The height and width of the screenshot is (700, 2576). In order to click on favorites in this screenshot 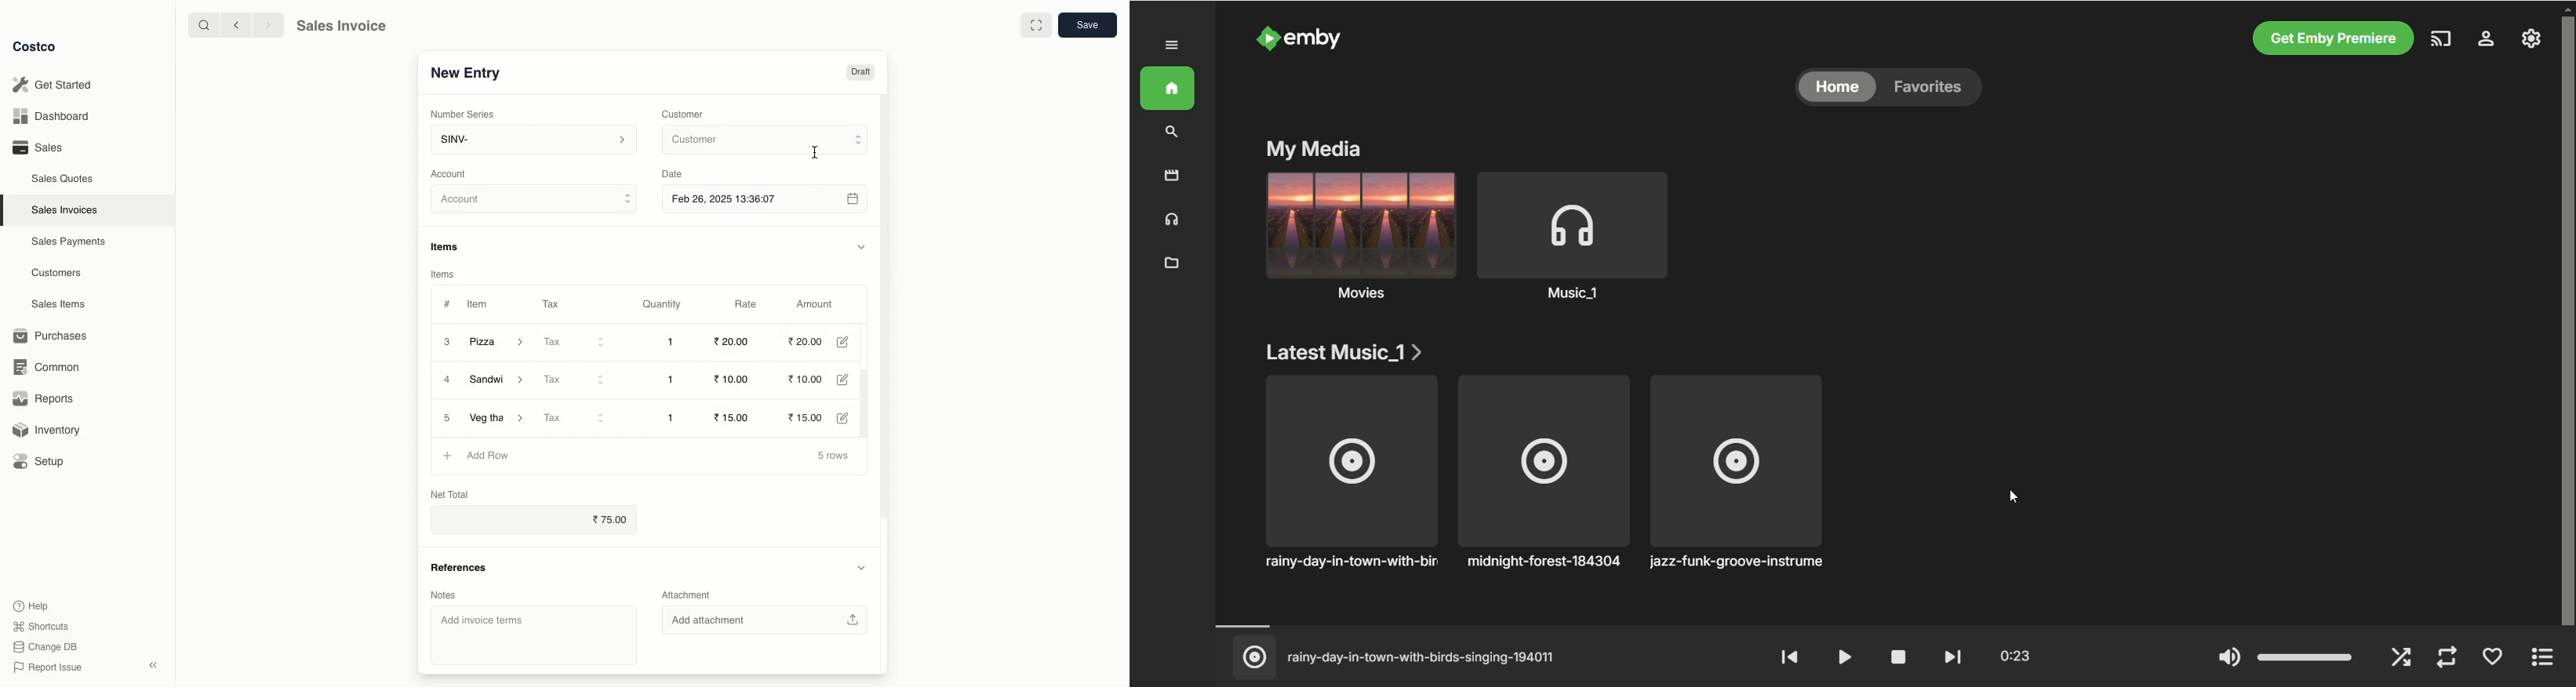, I will do `click(1937, 88)`.